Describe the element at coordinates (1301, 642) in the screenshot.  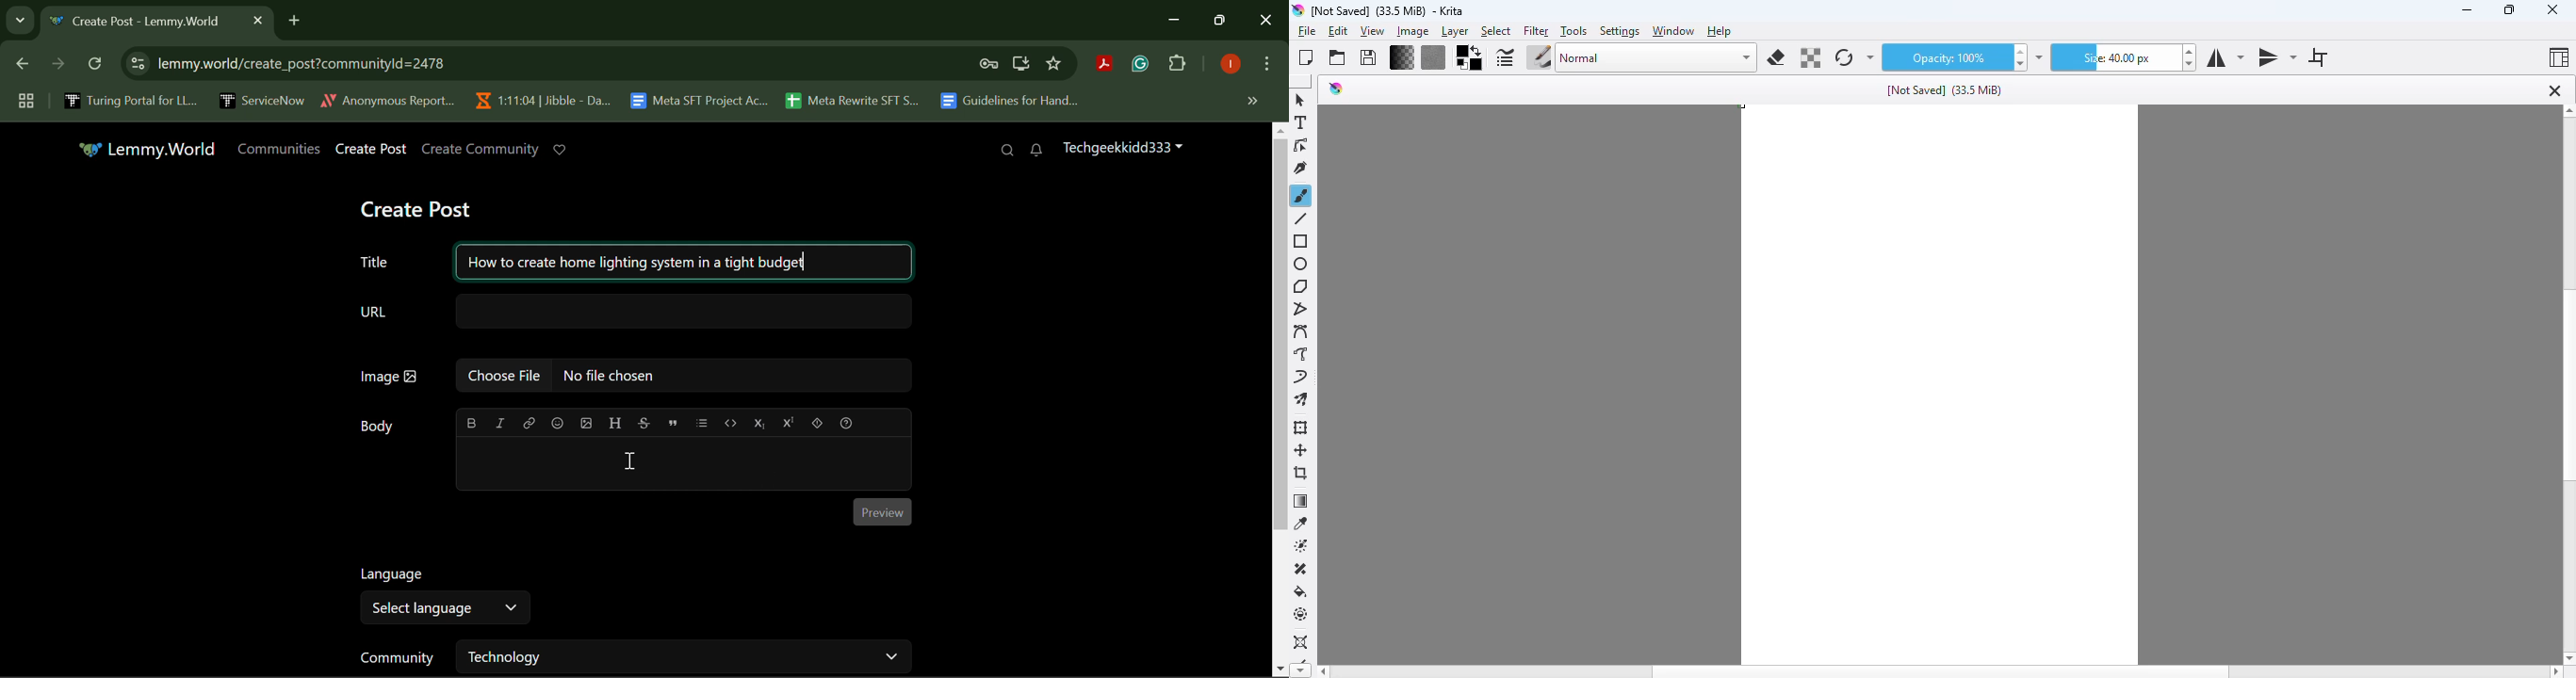
I see `assistant tool` at that location.